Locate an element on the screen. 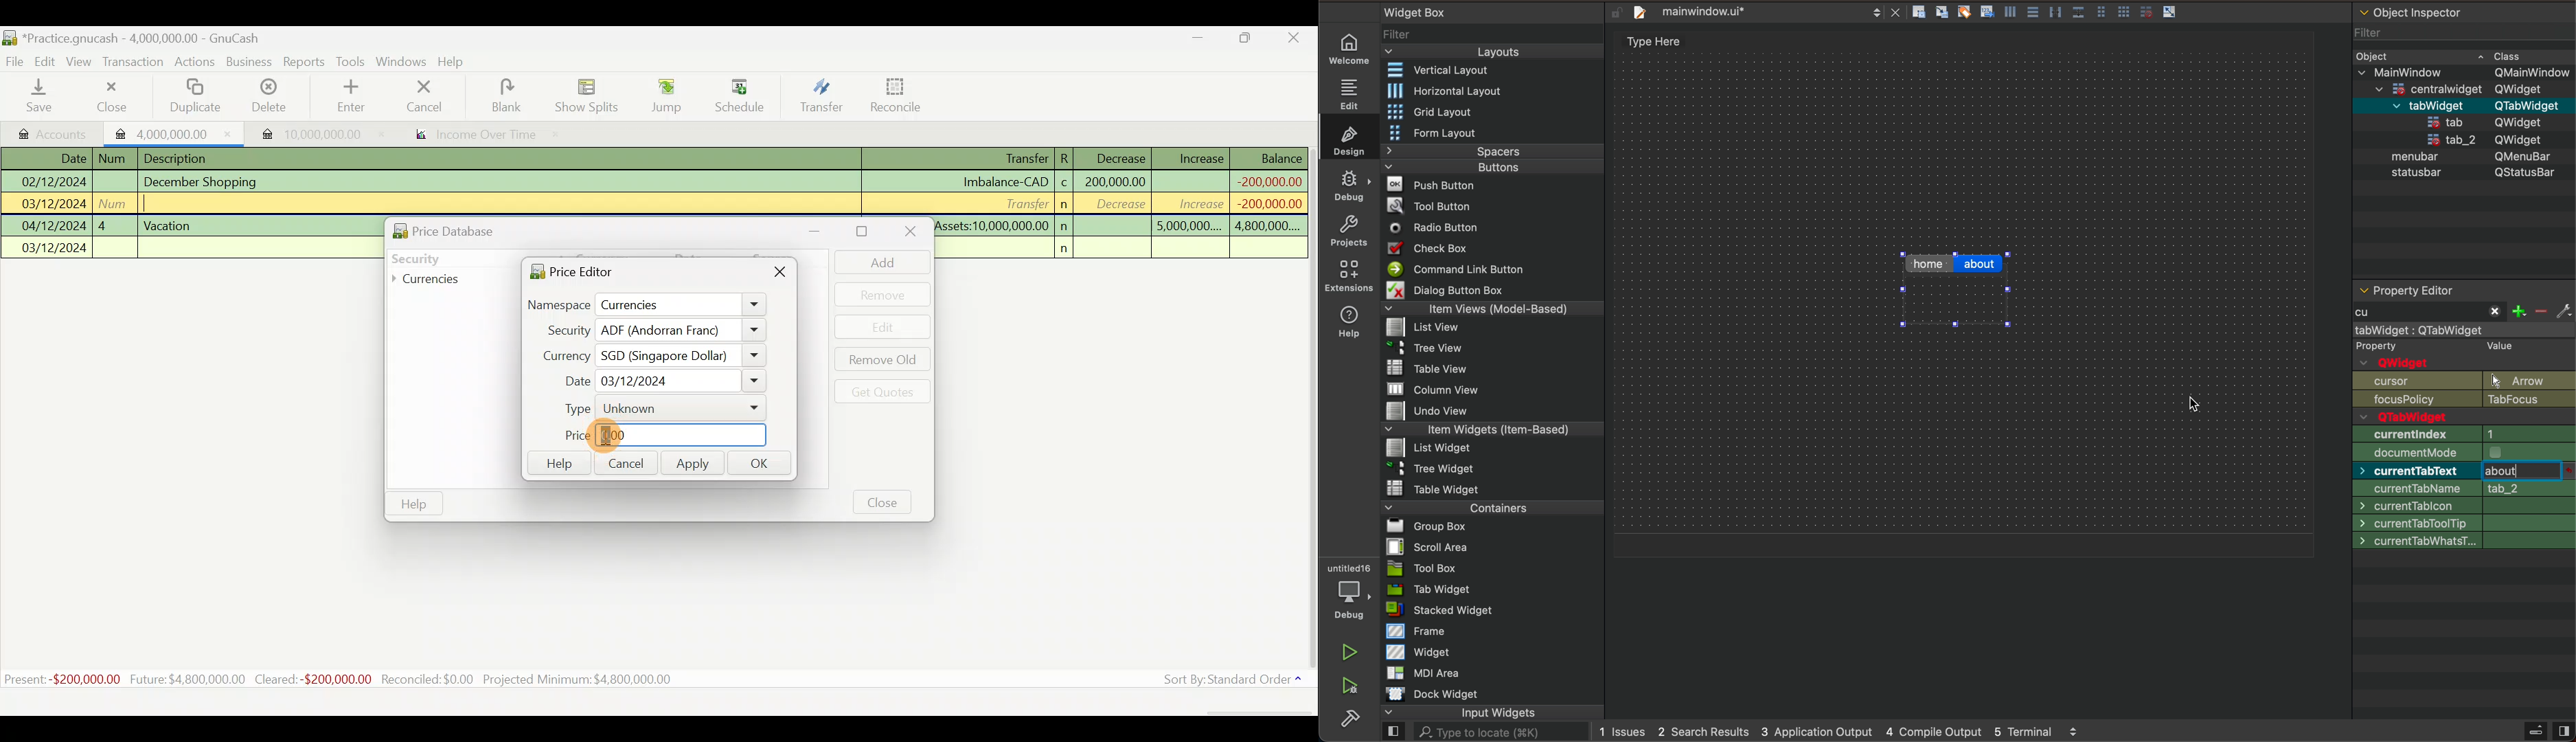 The image size is (2576, 756). Imbalance-CAD is located at coordinates (1005, 181).